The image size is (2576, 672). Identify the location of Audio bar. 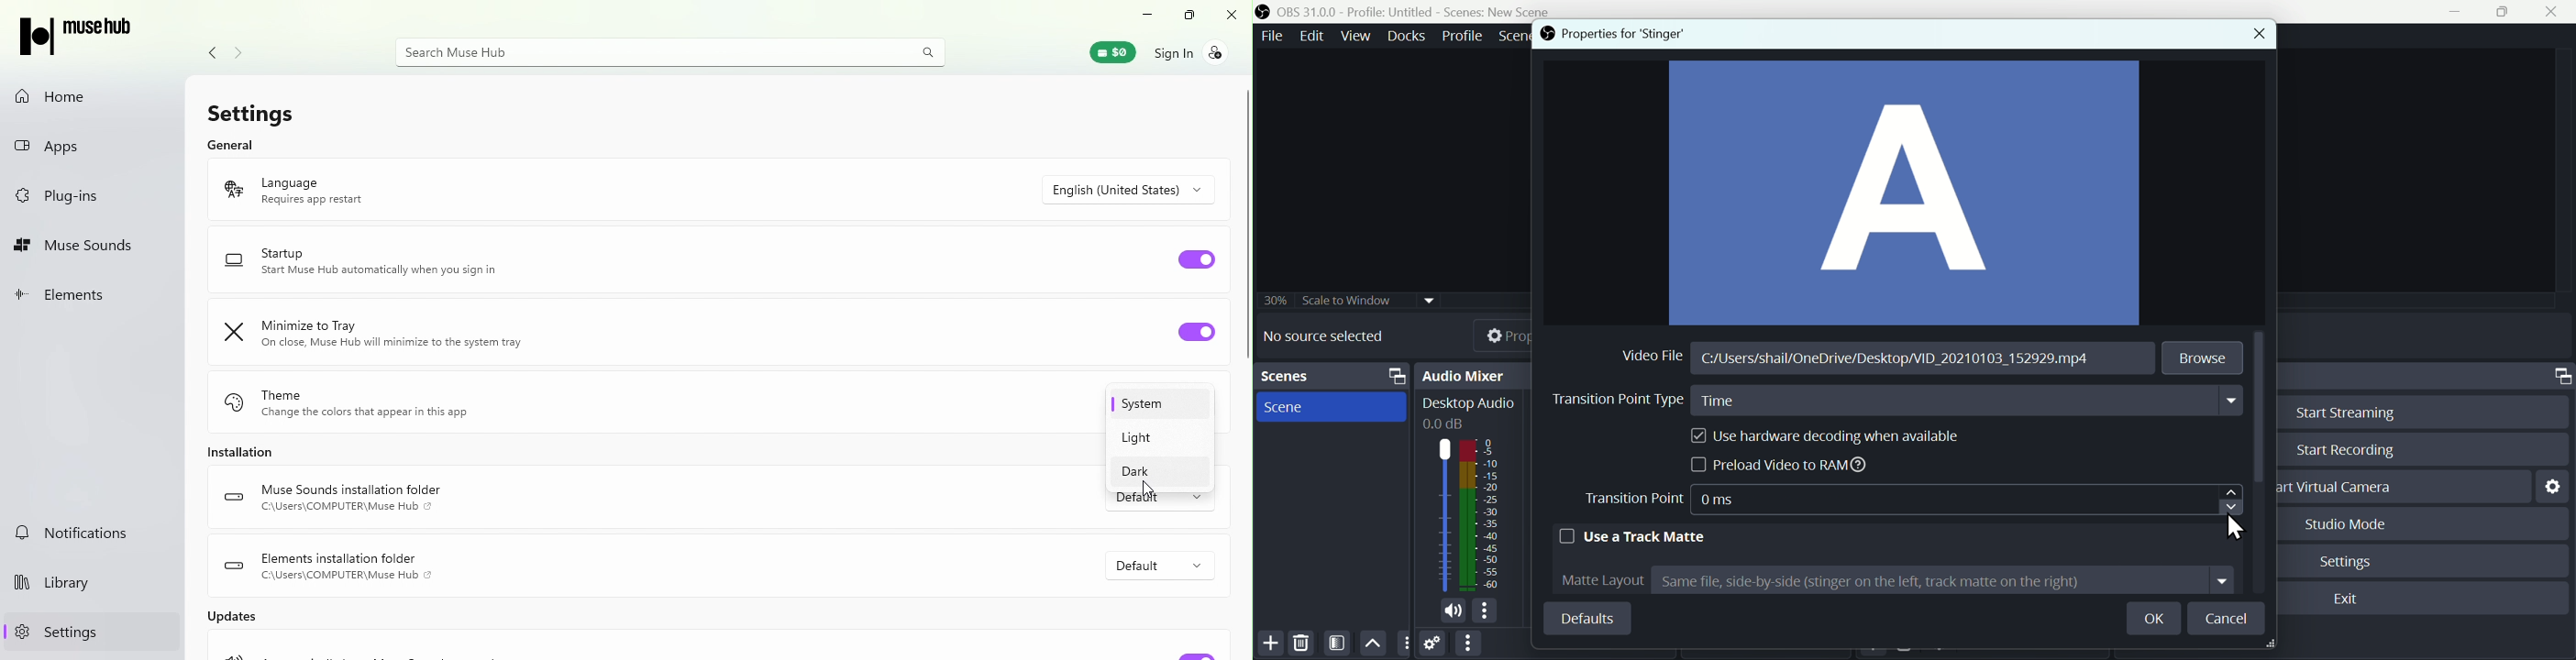
(1466, 515).